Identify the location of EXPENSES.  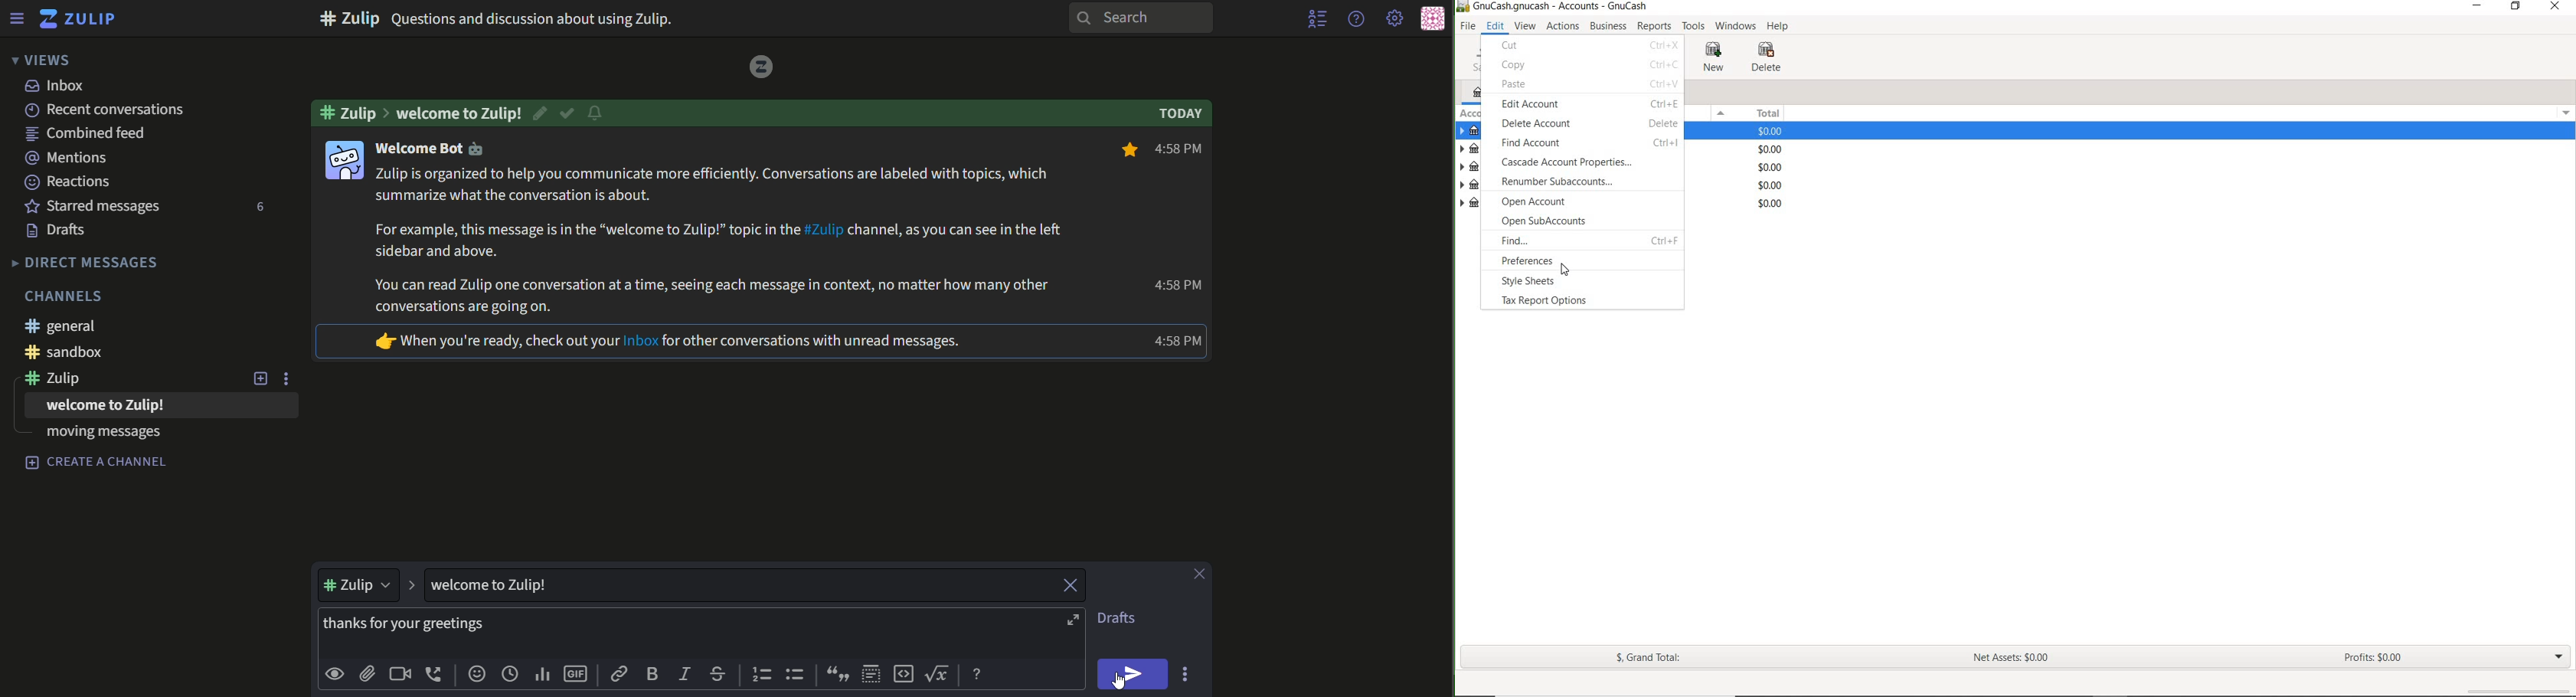
(1745, 185).